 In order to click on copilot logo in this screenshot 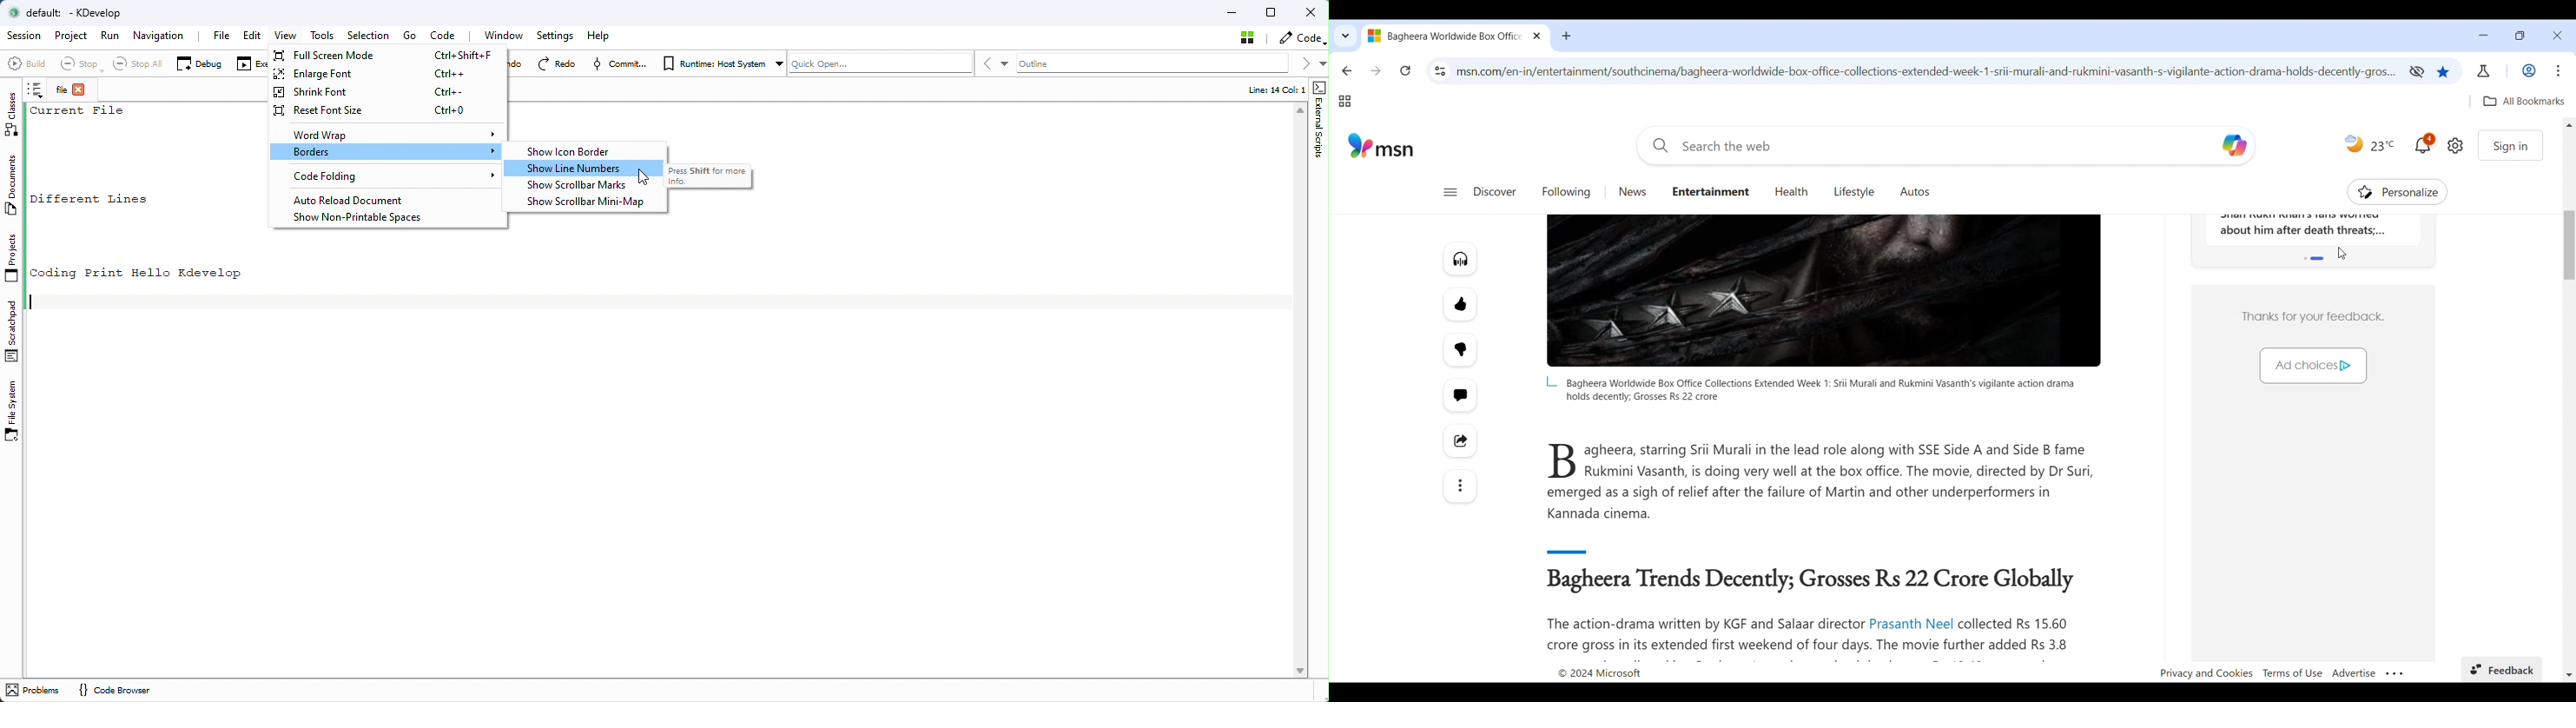, I will do `click(2235, 146)`.